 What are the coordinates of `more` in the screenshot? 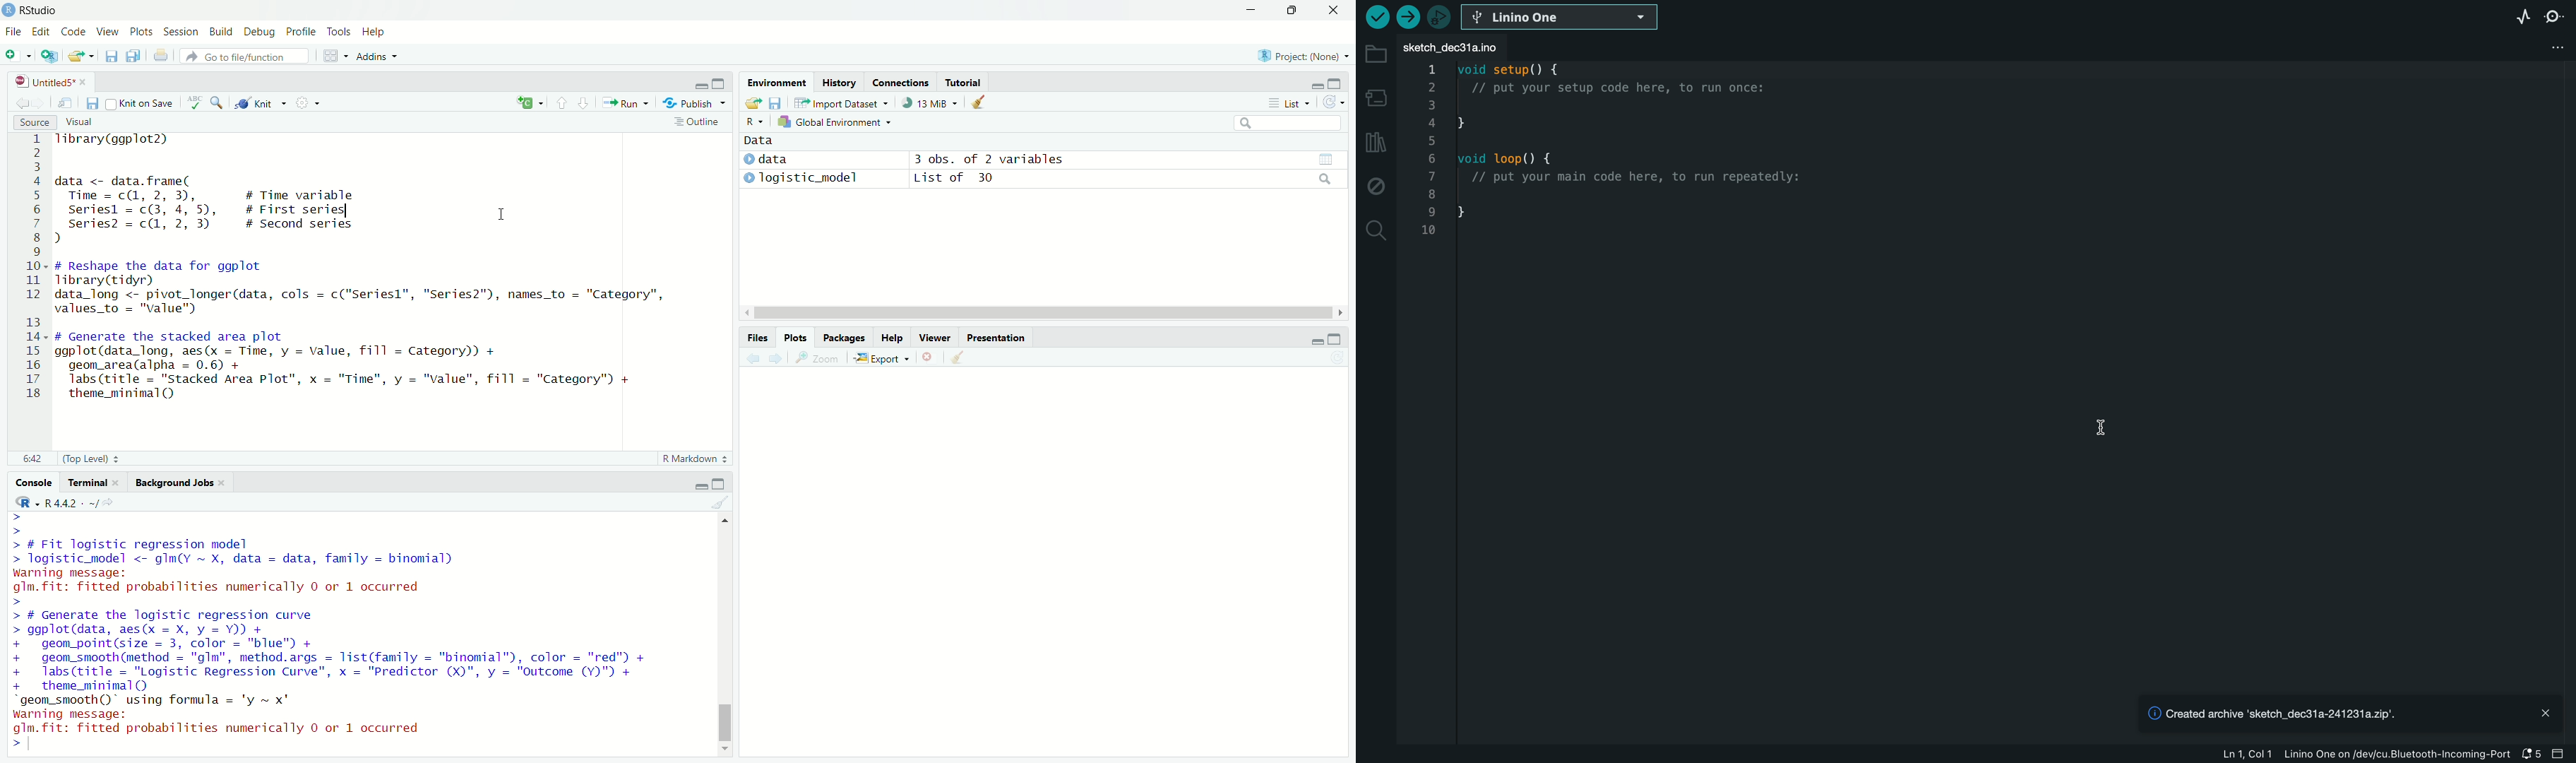 It's located at (1272, 105).